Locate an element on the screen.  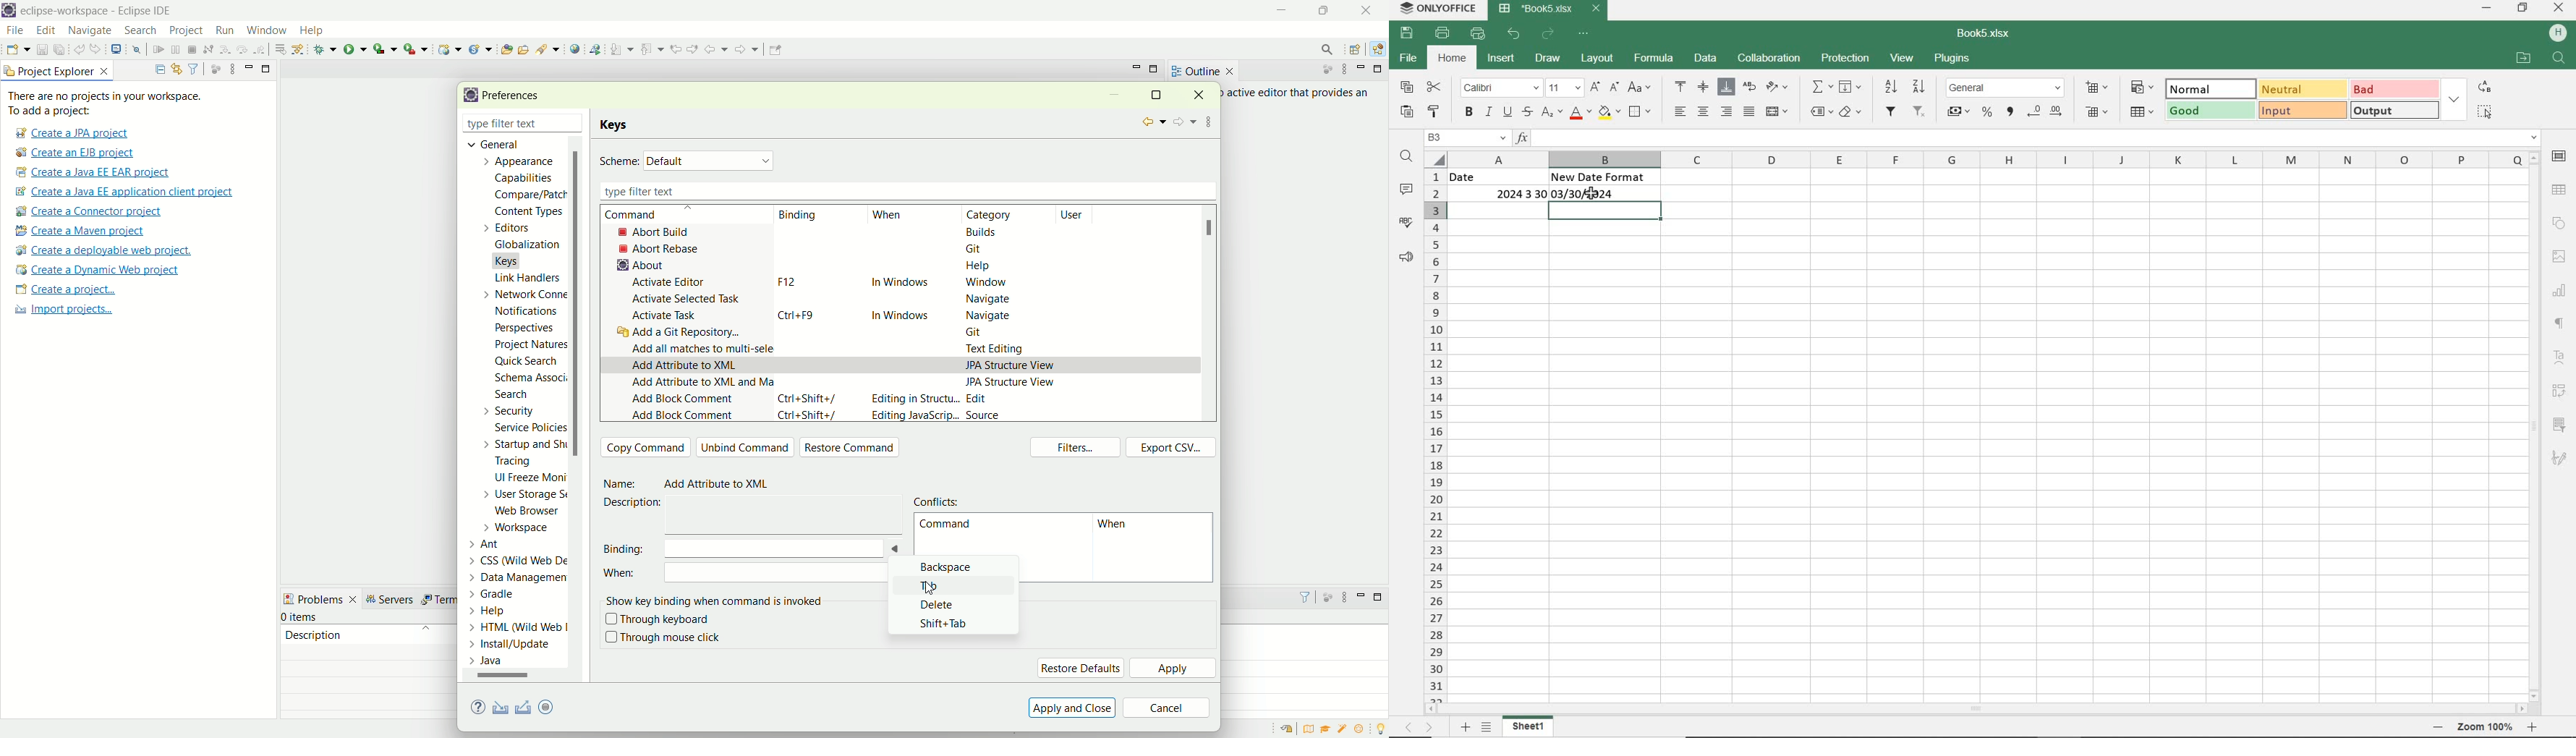
IMAGE is located at coordinates (2559, 257).